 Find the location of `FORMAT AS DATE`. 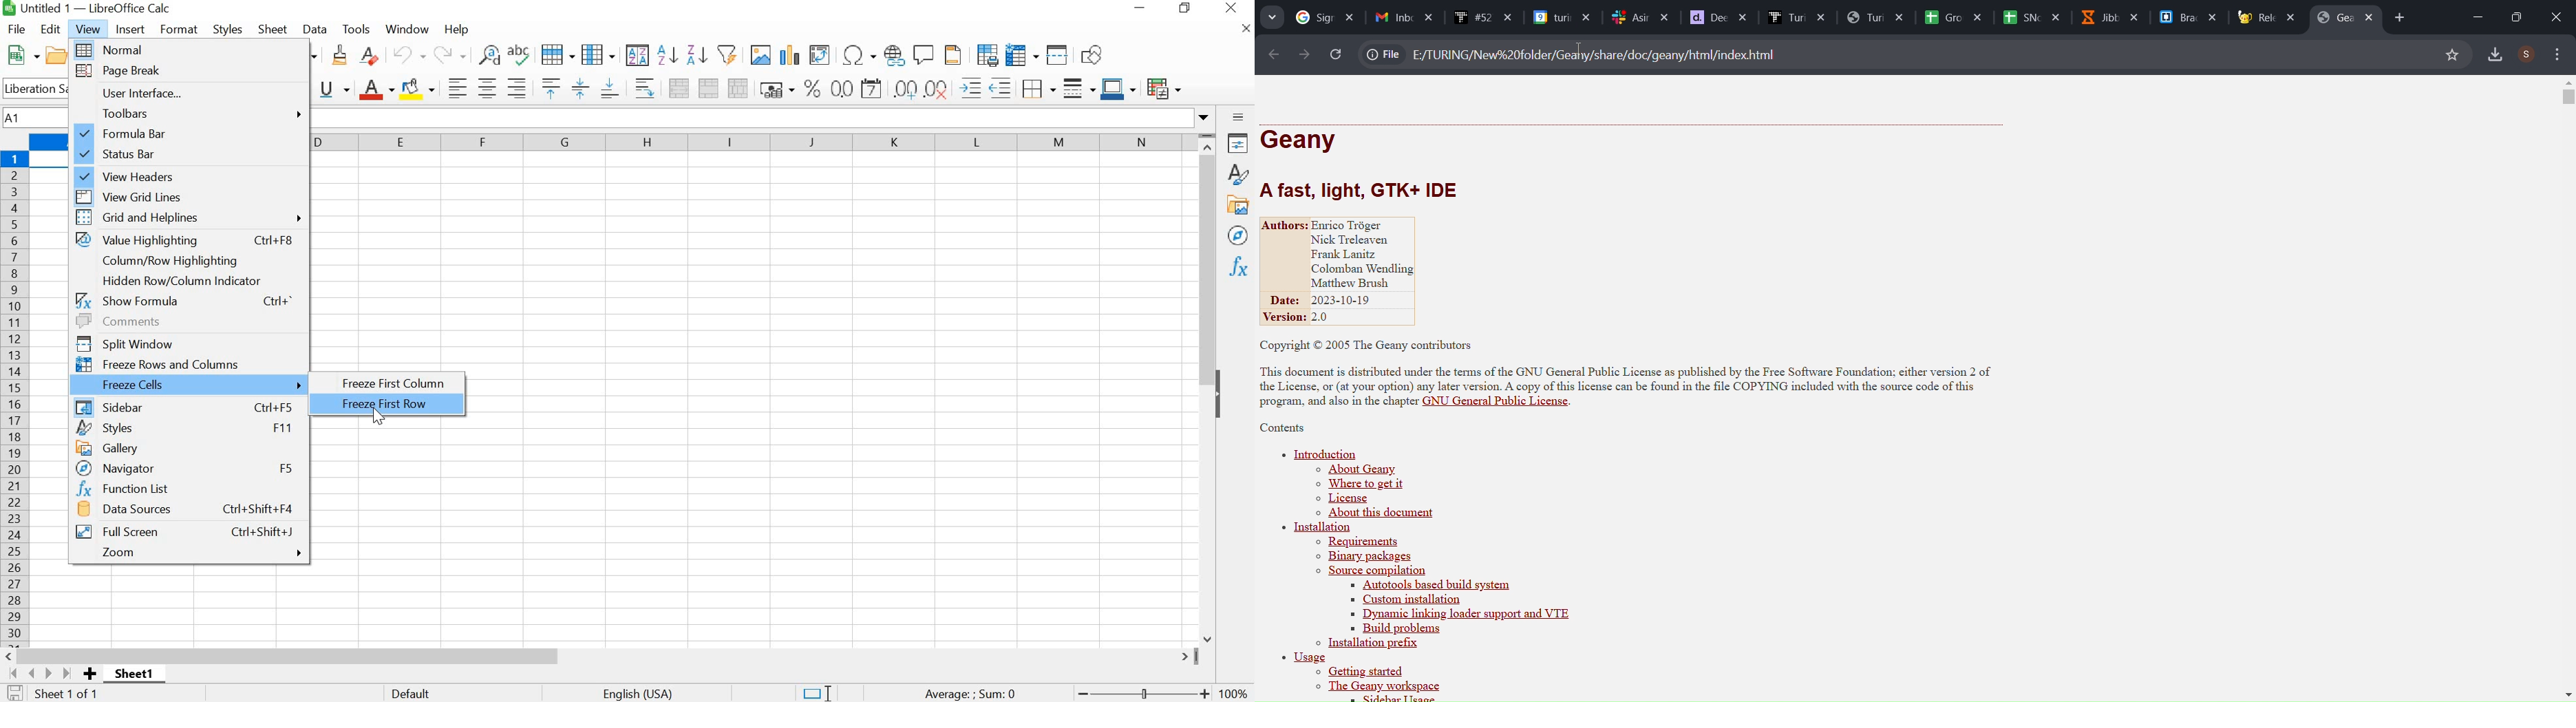

FORMAT AS DATE is located at coordinates (874, 90).